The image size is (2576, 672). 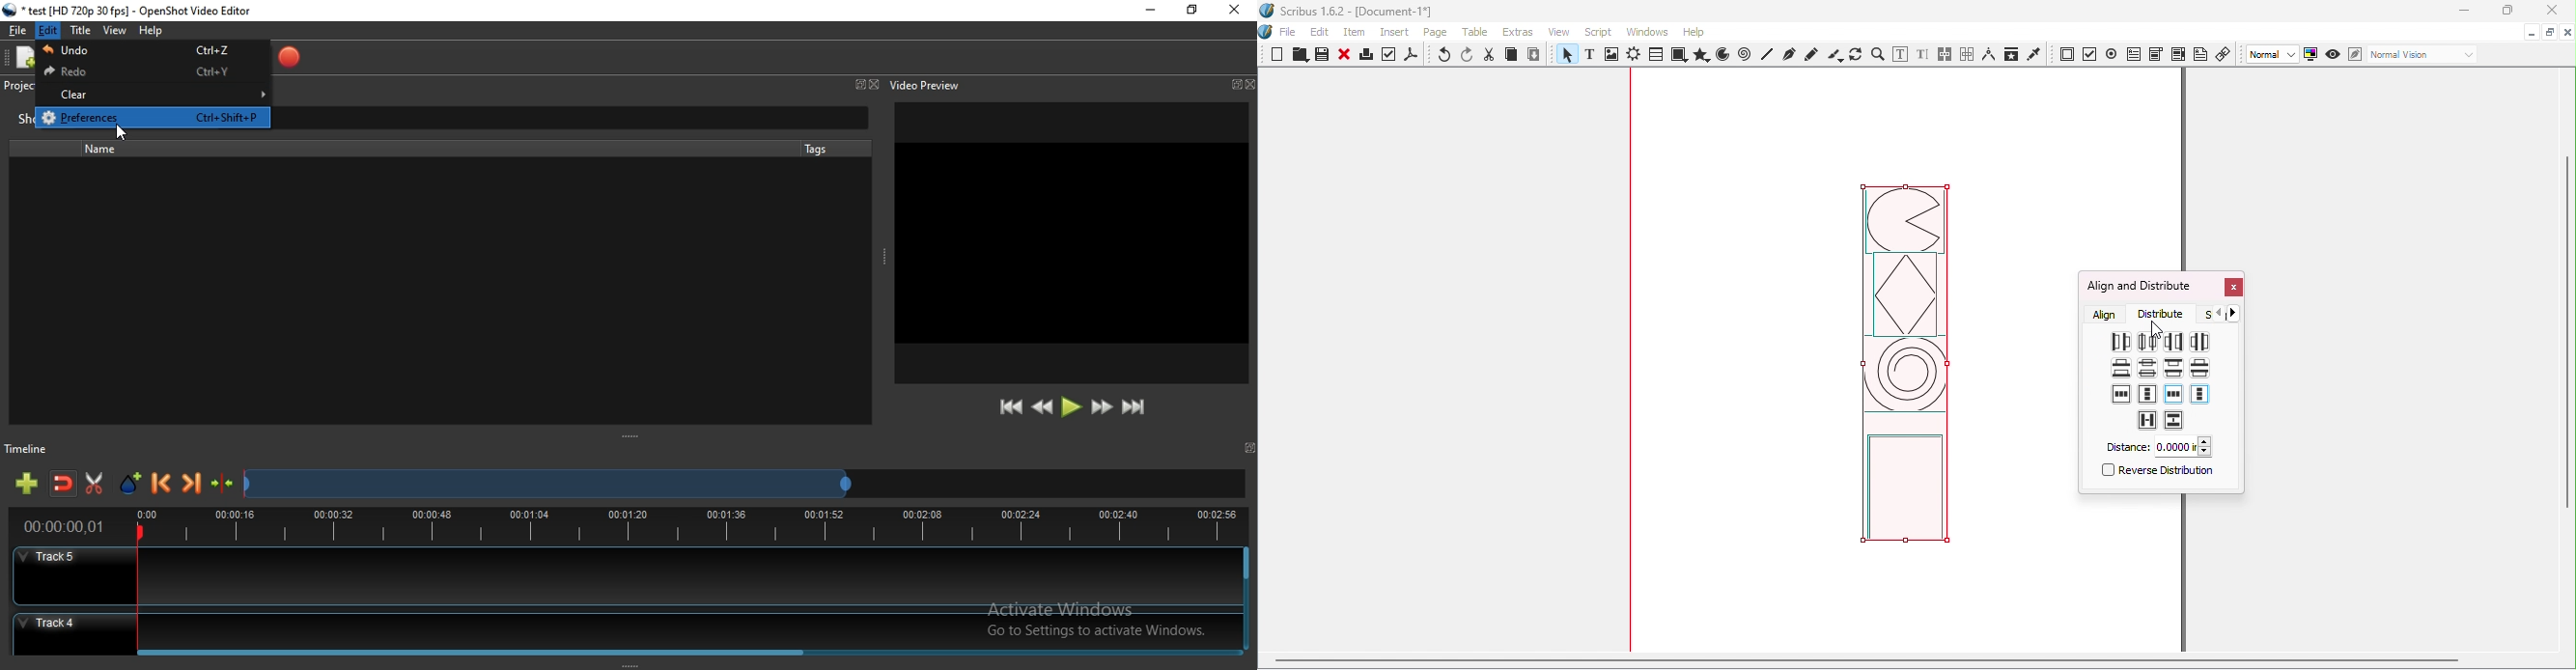 I want to click on Print, so click(x=1365, y=57).